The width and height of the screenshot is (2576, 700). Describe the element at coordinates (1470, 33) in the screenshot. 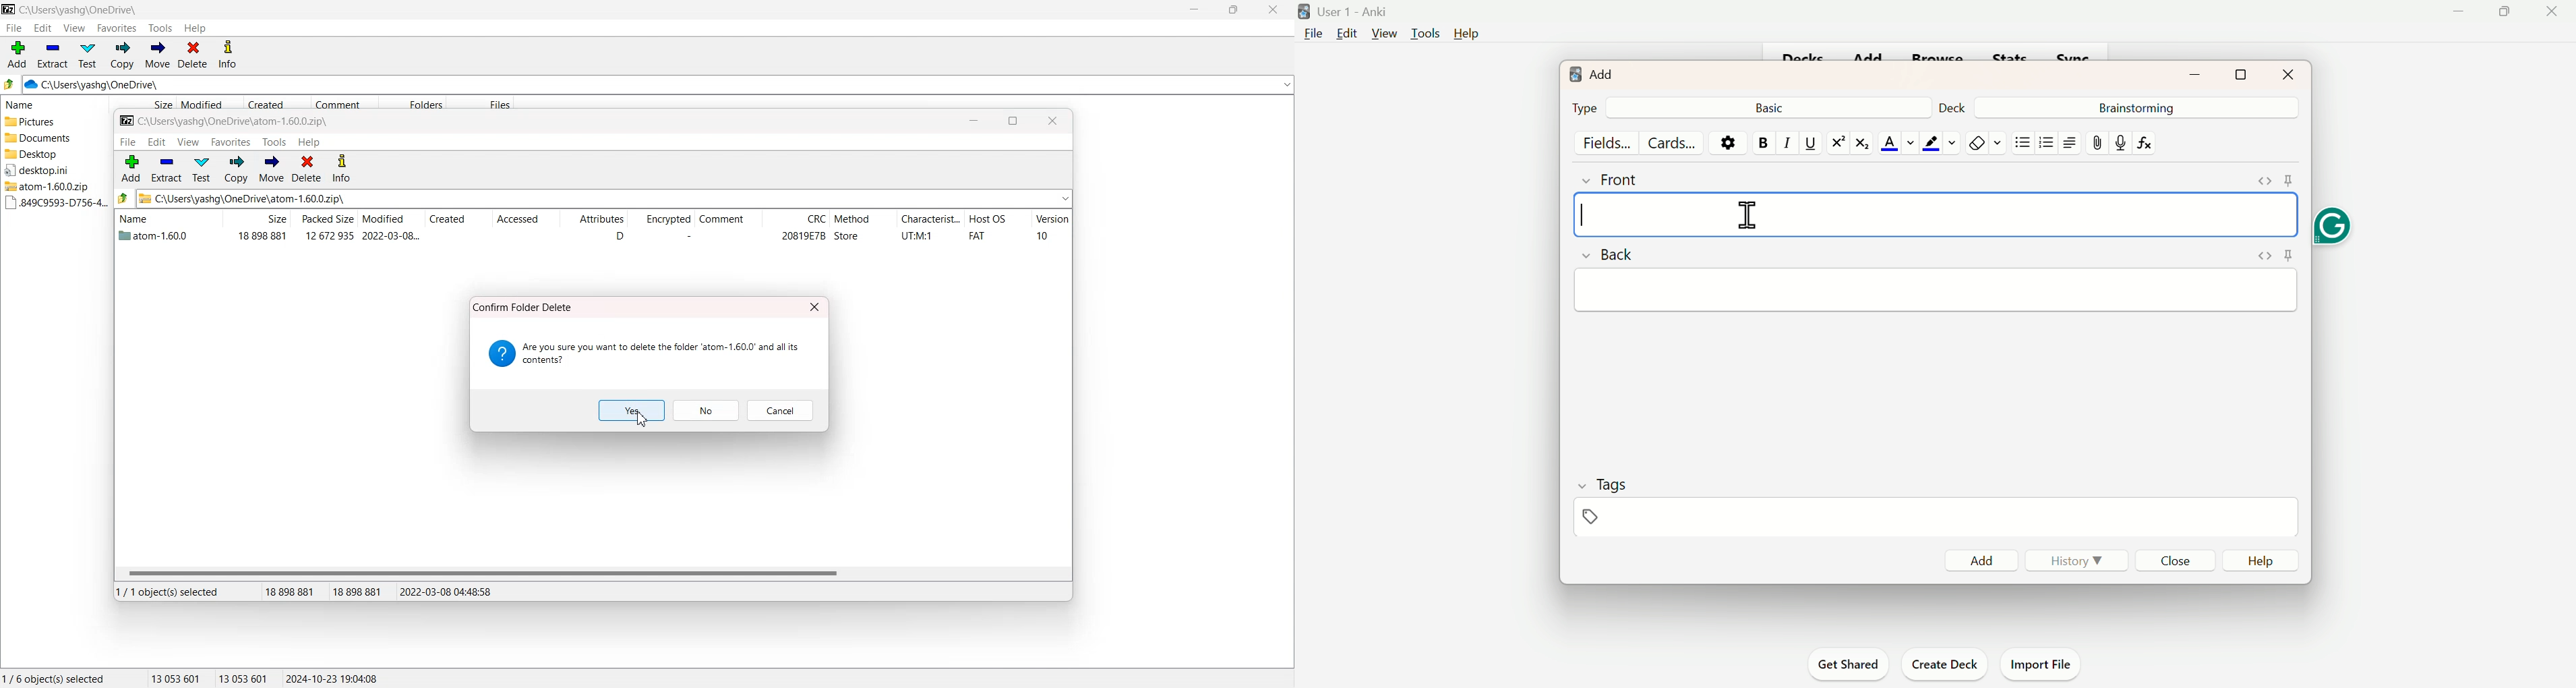

I see `` at that location.